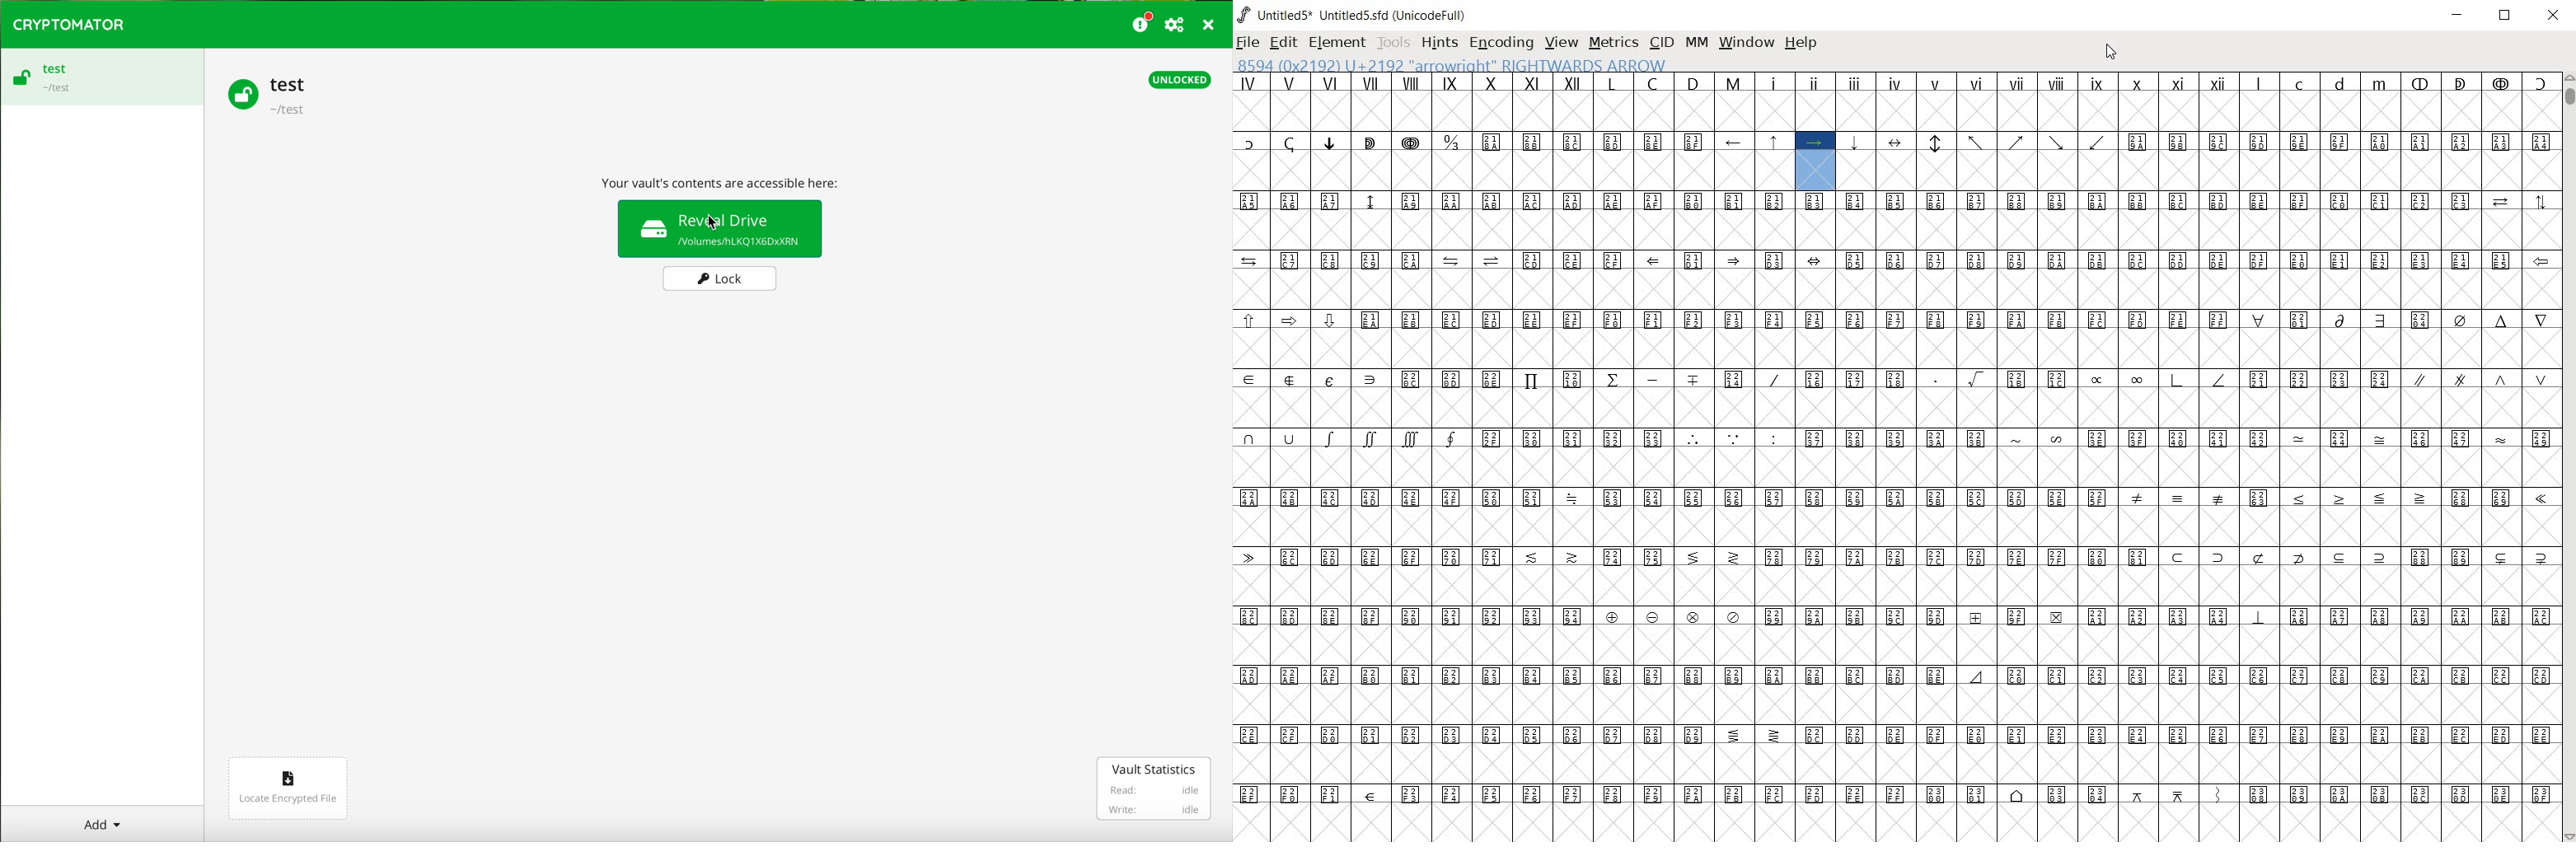 The height and width of the screenshot is (868, 2576). What do you see at coordinates (722, 227) in the screenshot?
I see `reveal drive` at bounding box center [722, 227].